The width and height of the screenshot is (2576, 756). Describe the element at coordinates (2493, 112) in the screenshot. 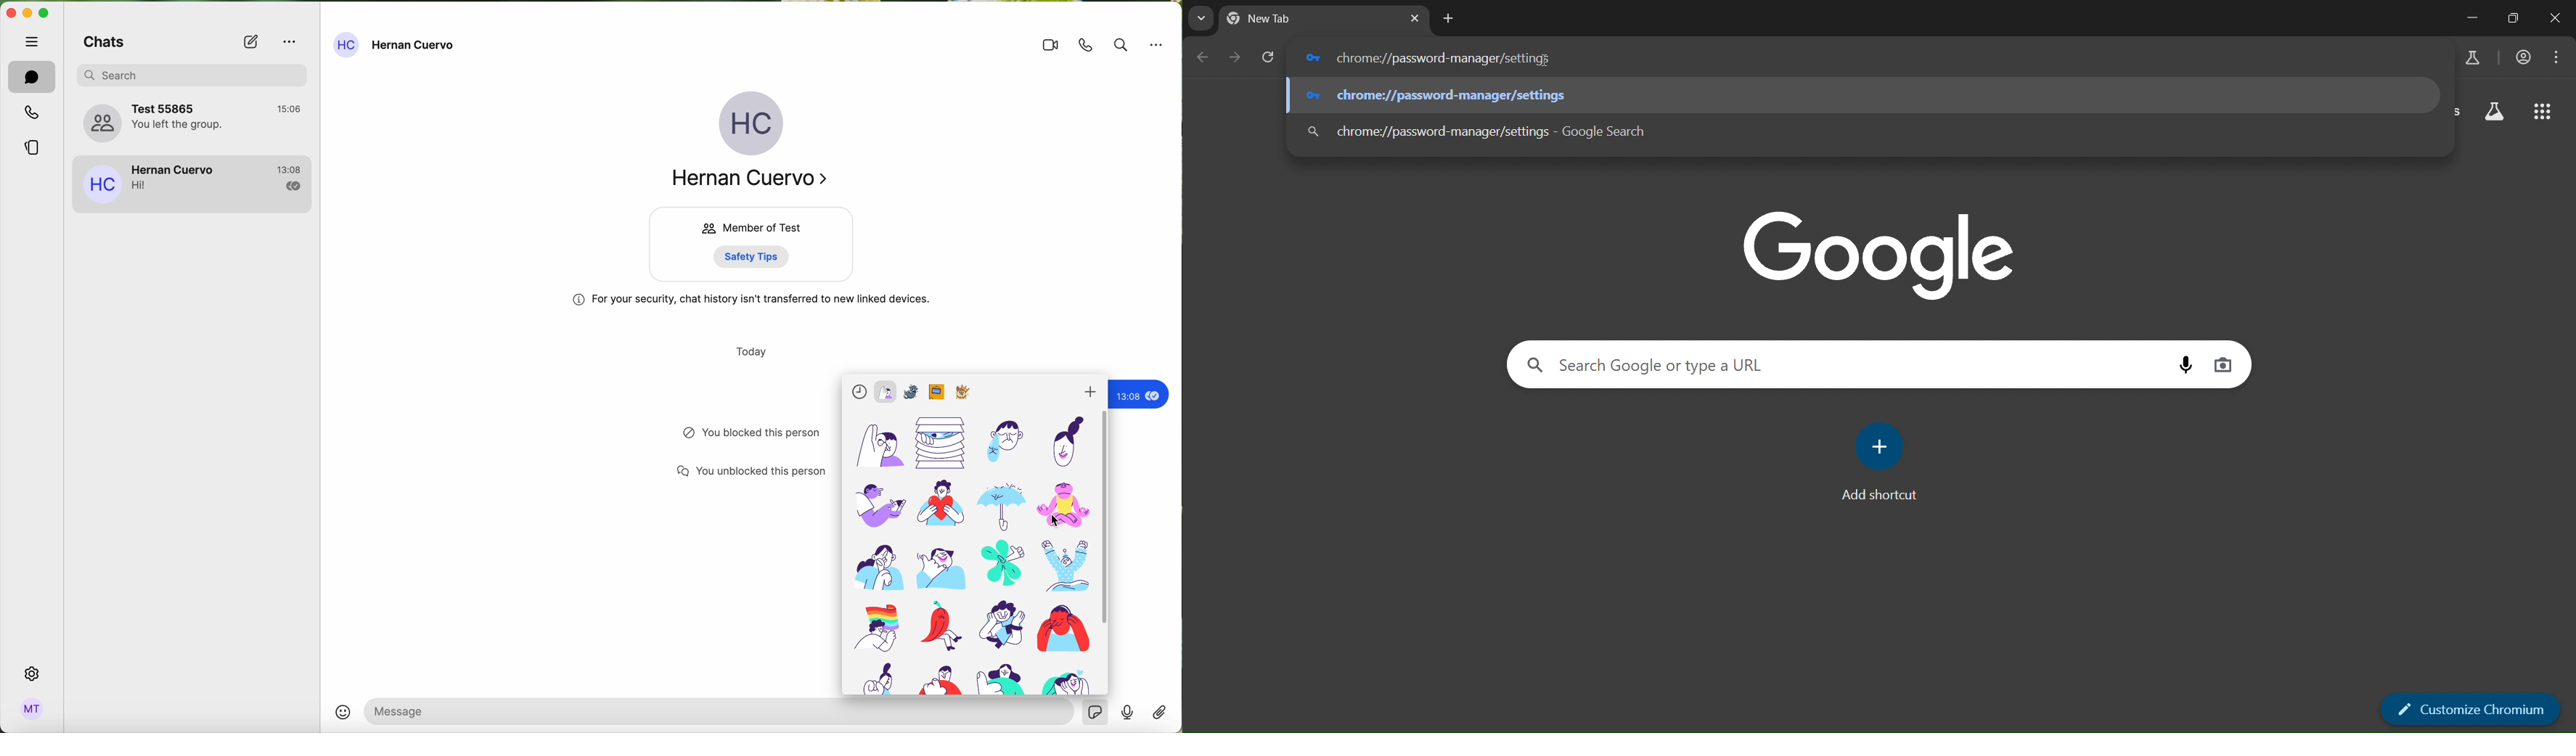

I see `search labs` at that location.